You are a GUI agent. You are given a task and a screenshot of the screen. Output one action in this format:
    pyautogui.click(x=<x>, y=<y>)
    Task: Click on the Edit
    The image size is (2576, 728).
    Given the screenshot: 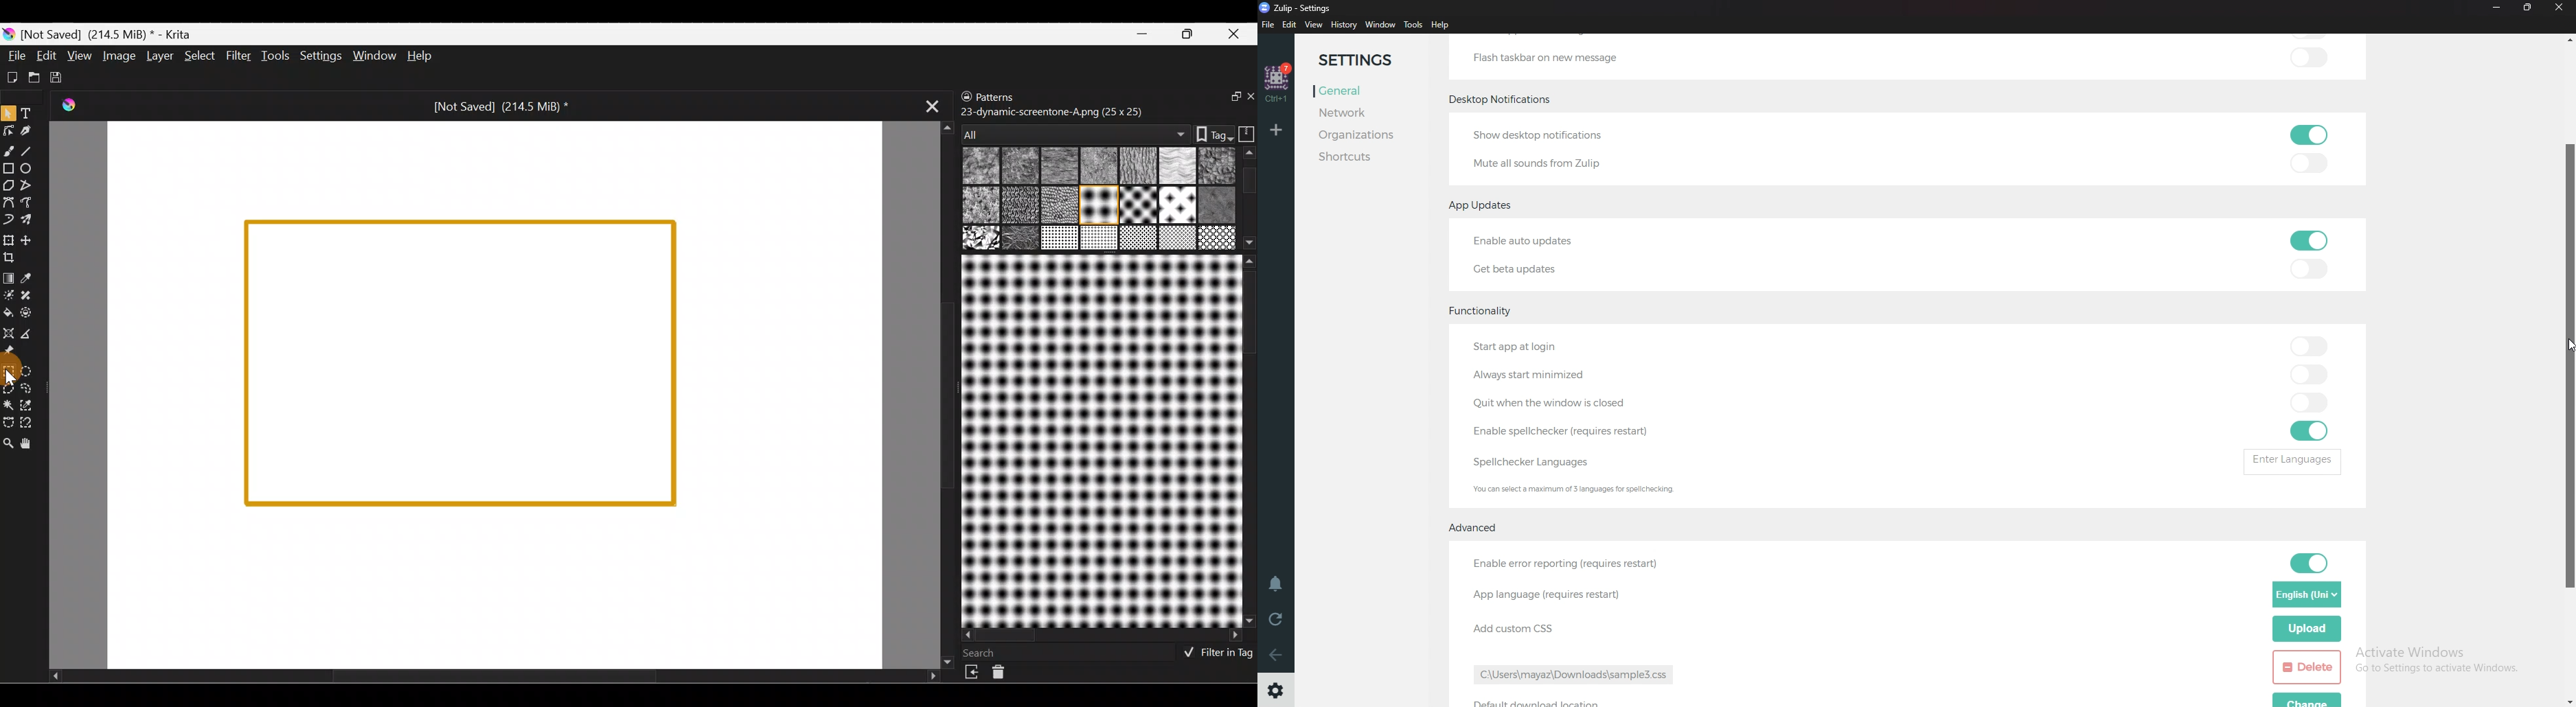 What is the action you would take?
    pyautogui.click(x=46, y=57)
    